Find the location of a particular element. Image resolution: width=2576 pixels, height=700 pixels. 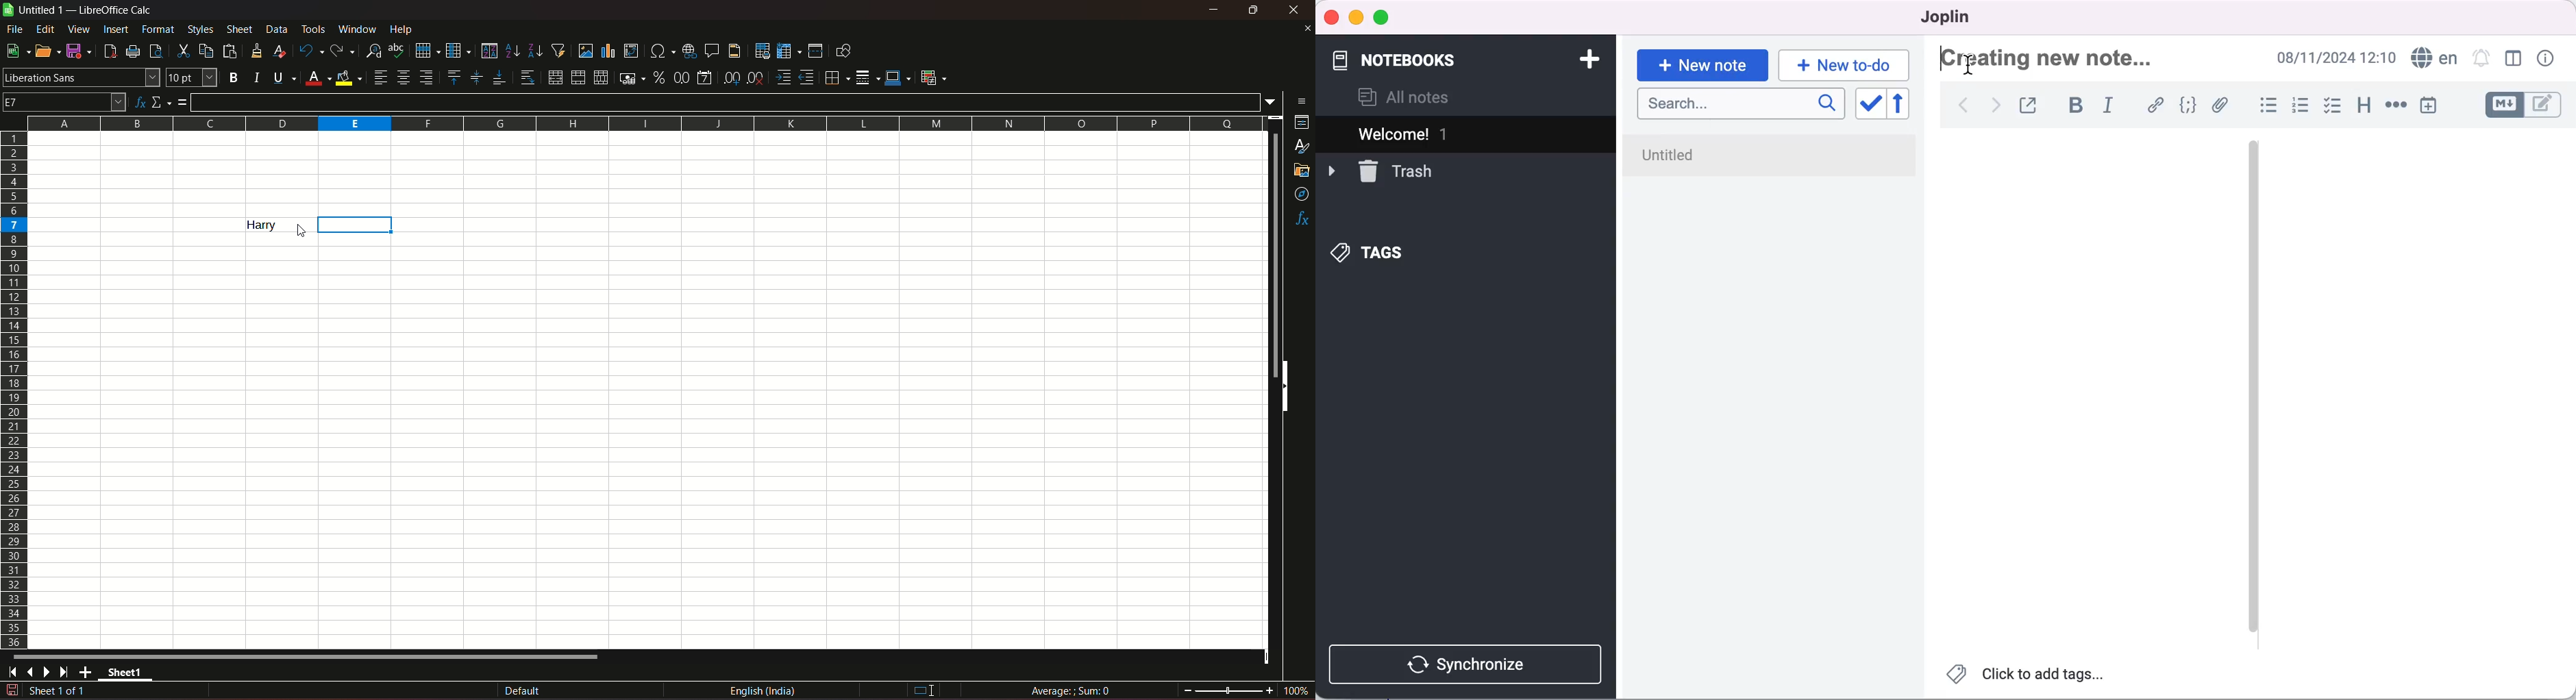

heading is located at coordinates (2364, 107).